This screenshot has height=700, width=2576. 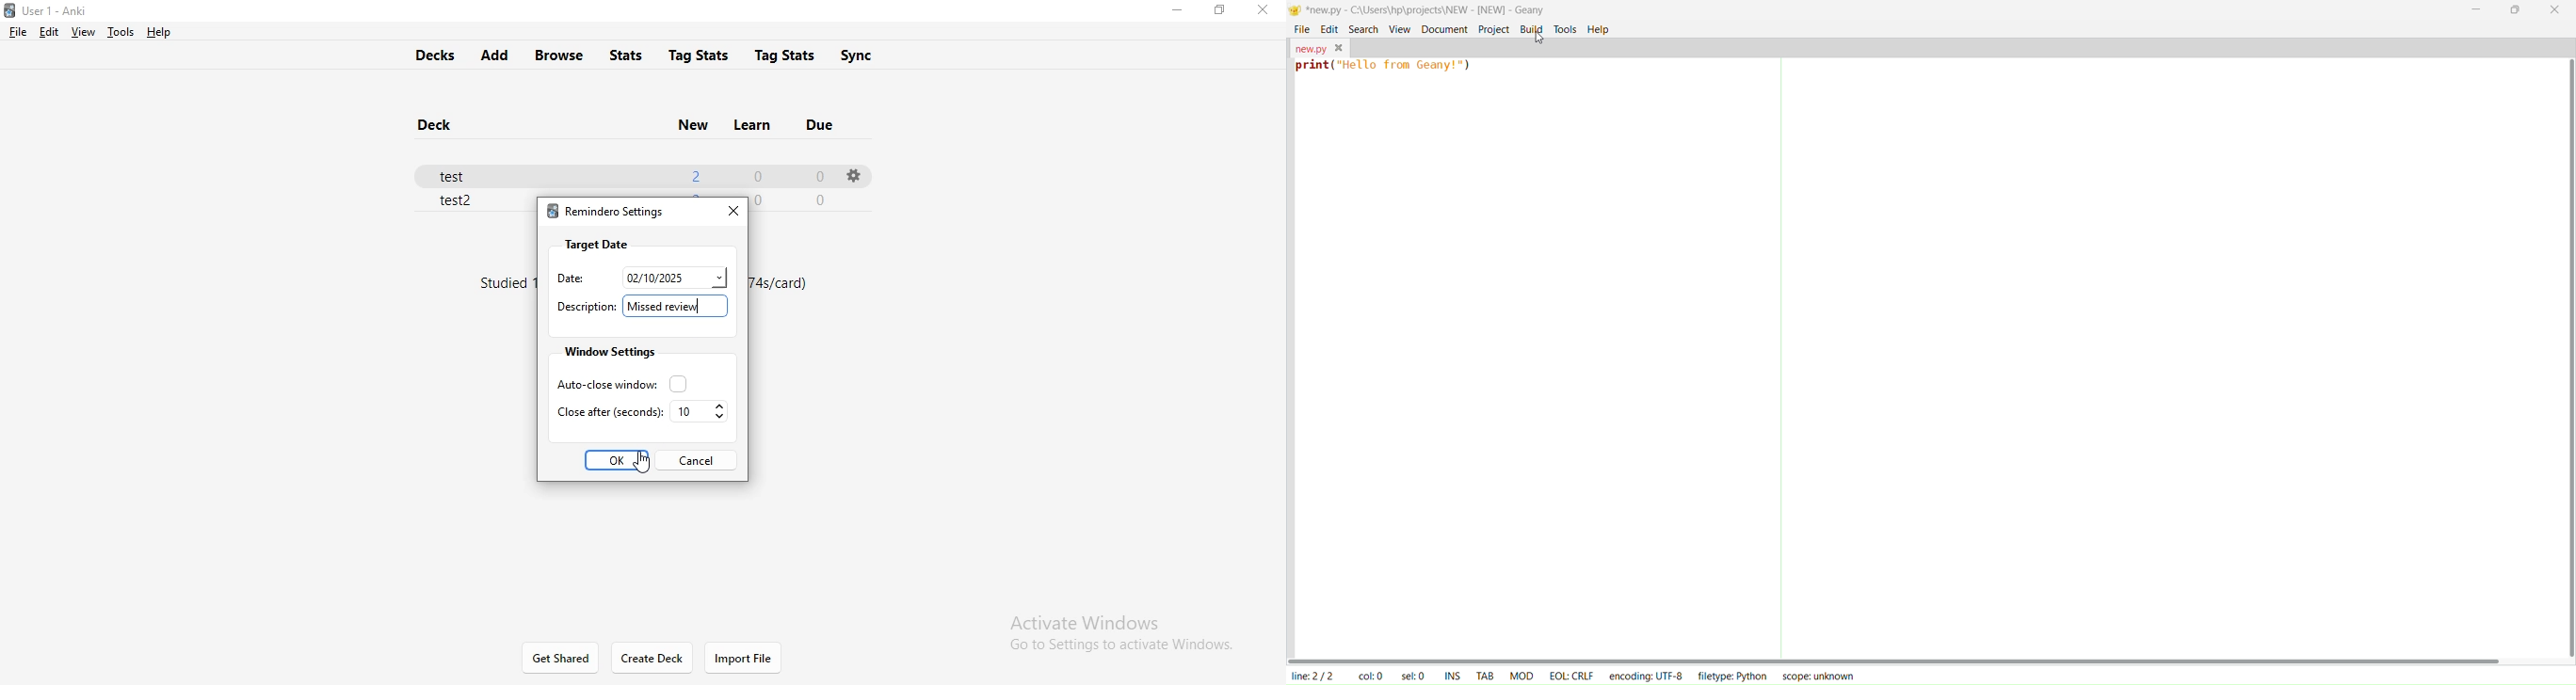 I want to click on browse, so click(x=561, y=55).